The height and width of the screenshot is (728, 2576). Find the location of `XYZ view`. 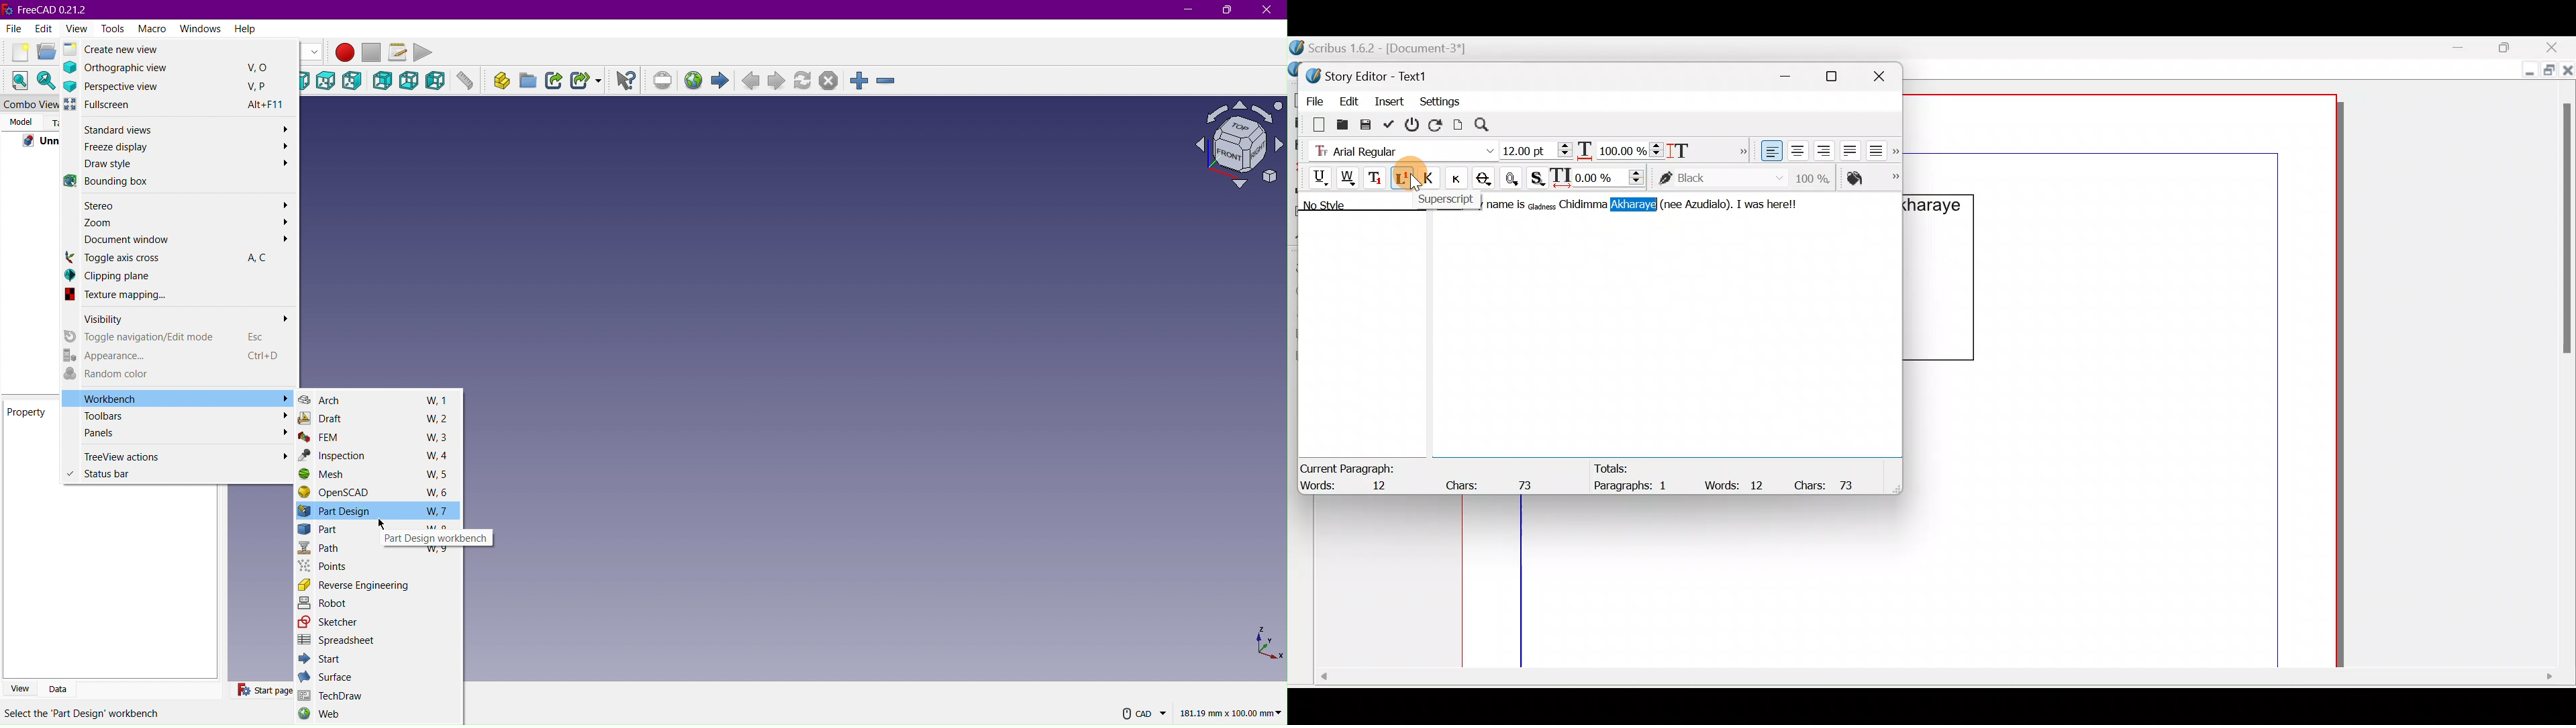

XYZ view is located at coordinates (1263, 643).